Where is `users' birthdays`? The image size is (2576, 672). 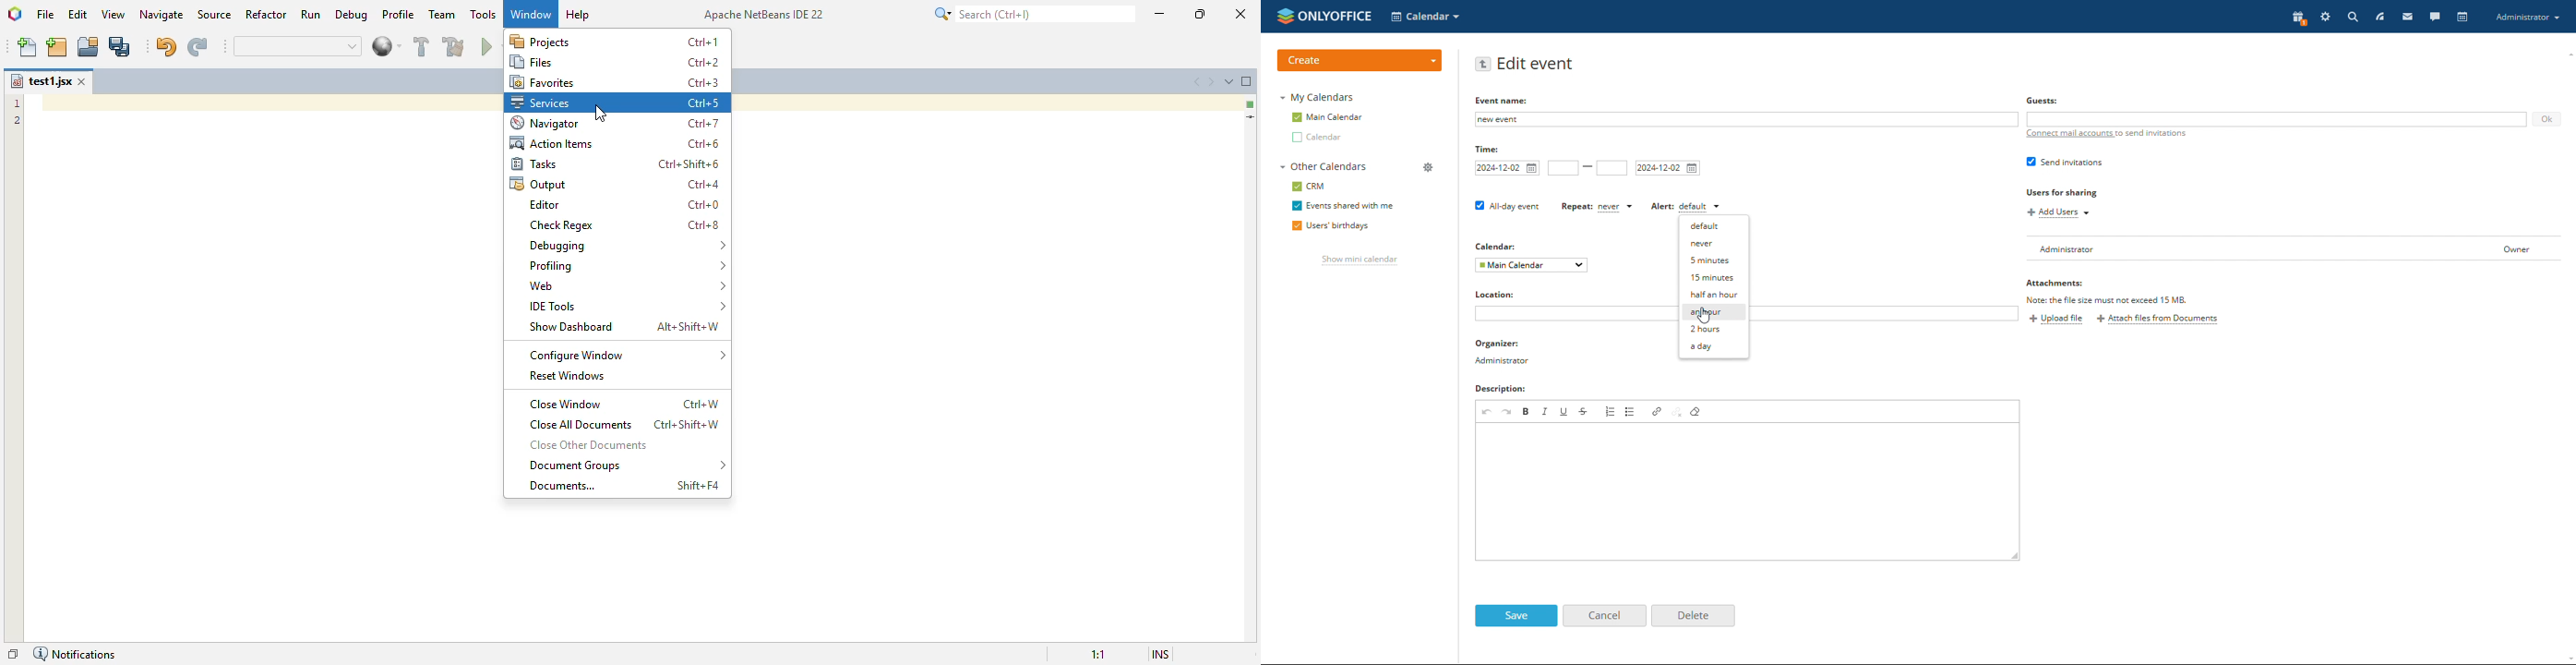
users' birthdays is located at coordinates (1330, 226).